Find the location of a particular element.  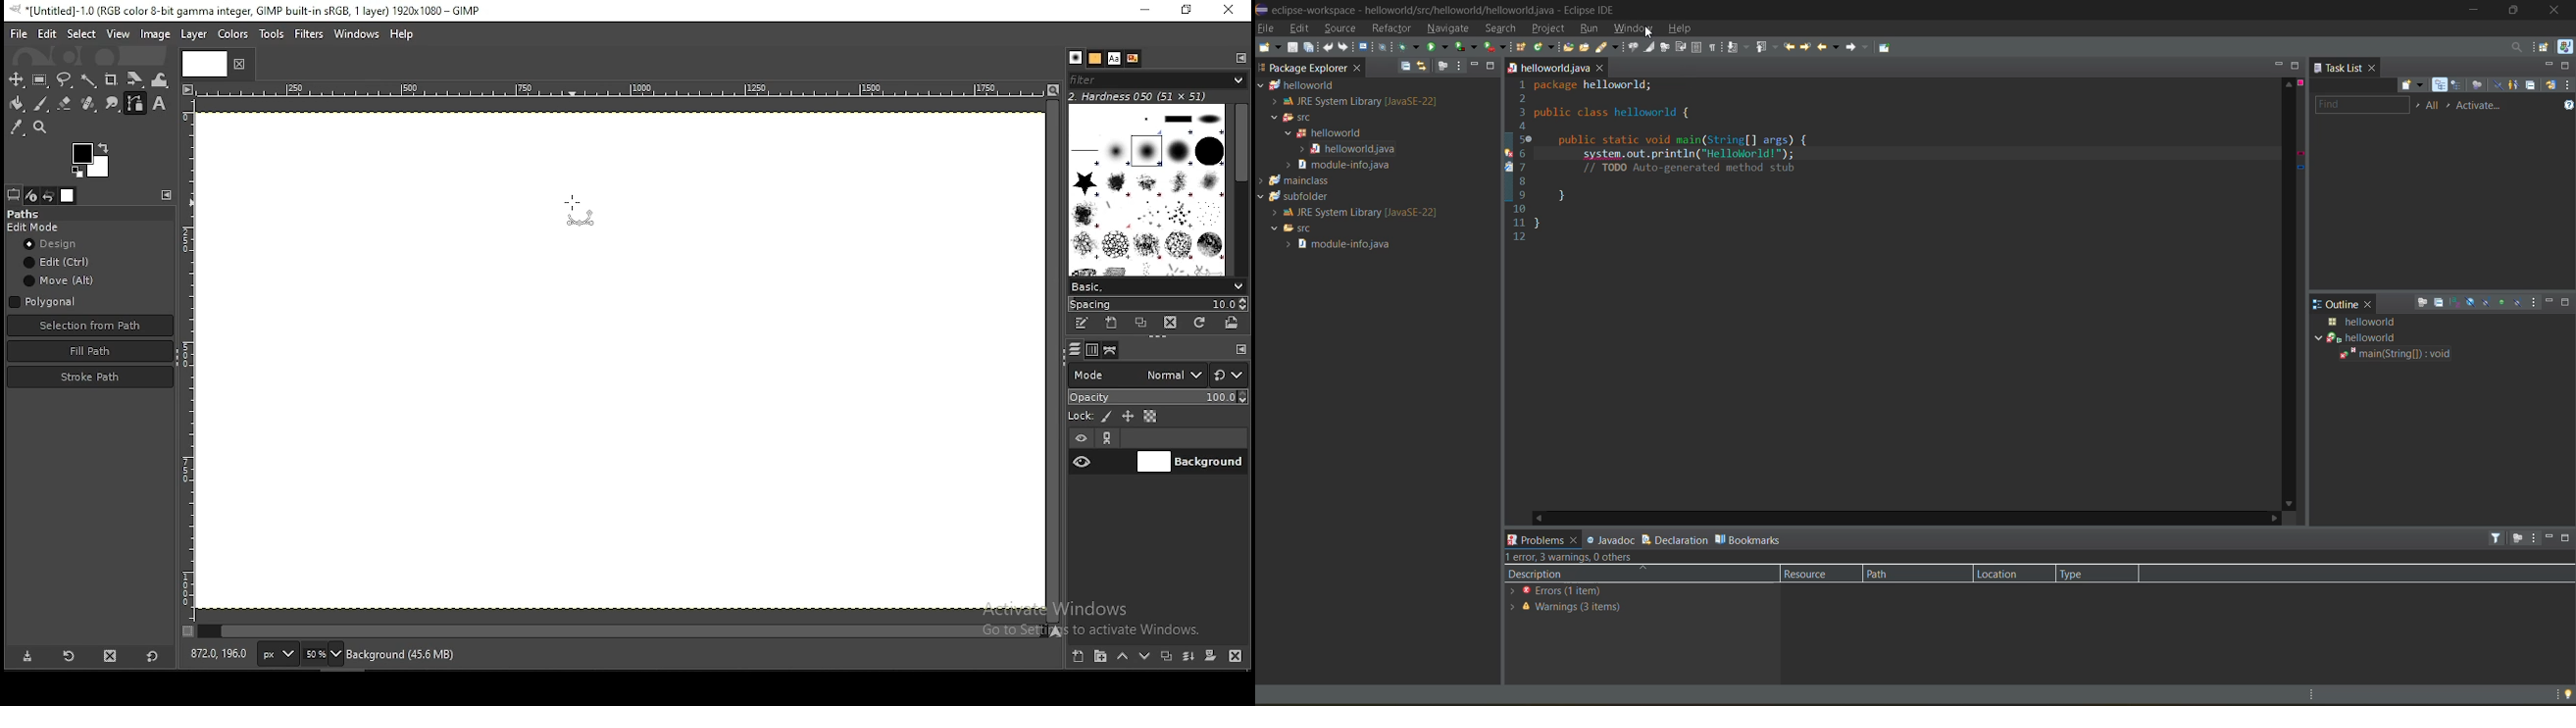

open task is located at coordinates (1585, 47).